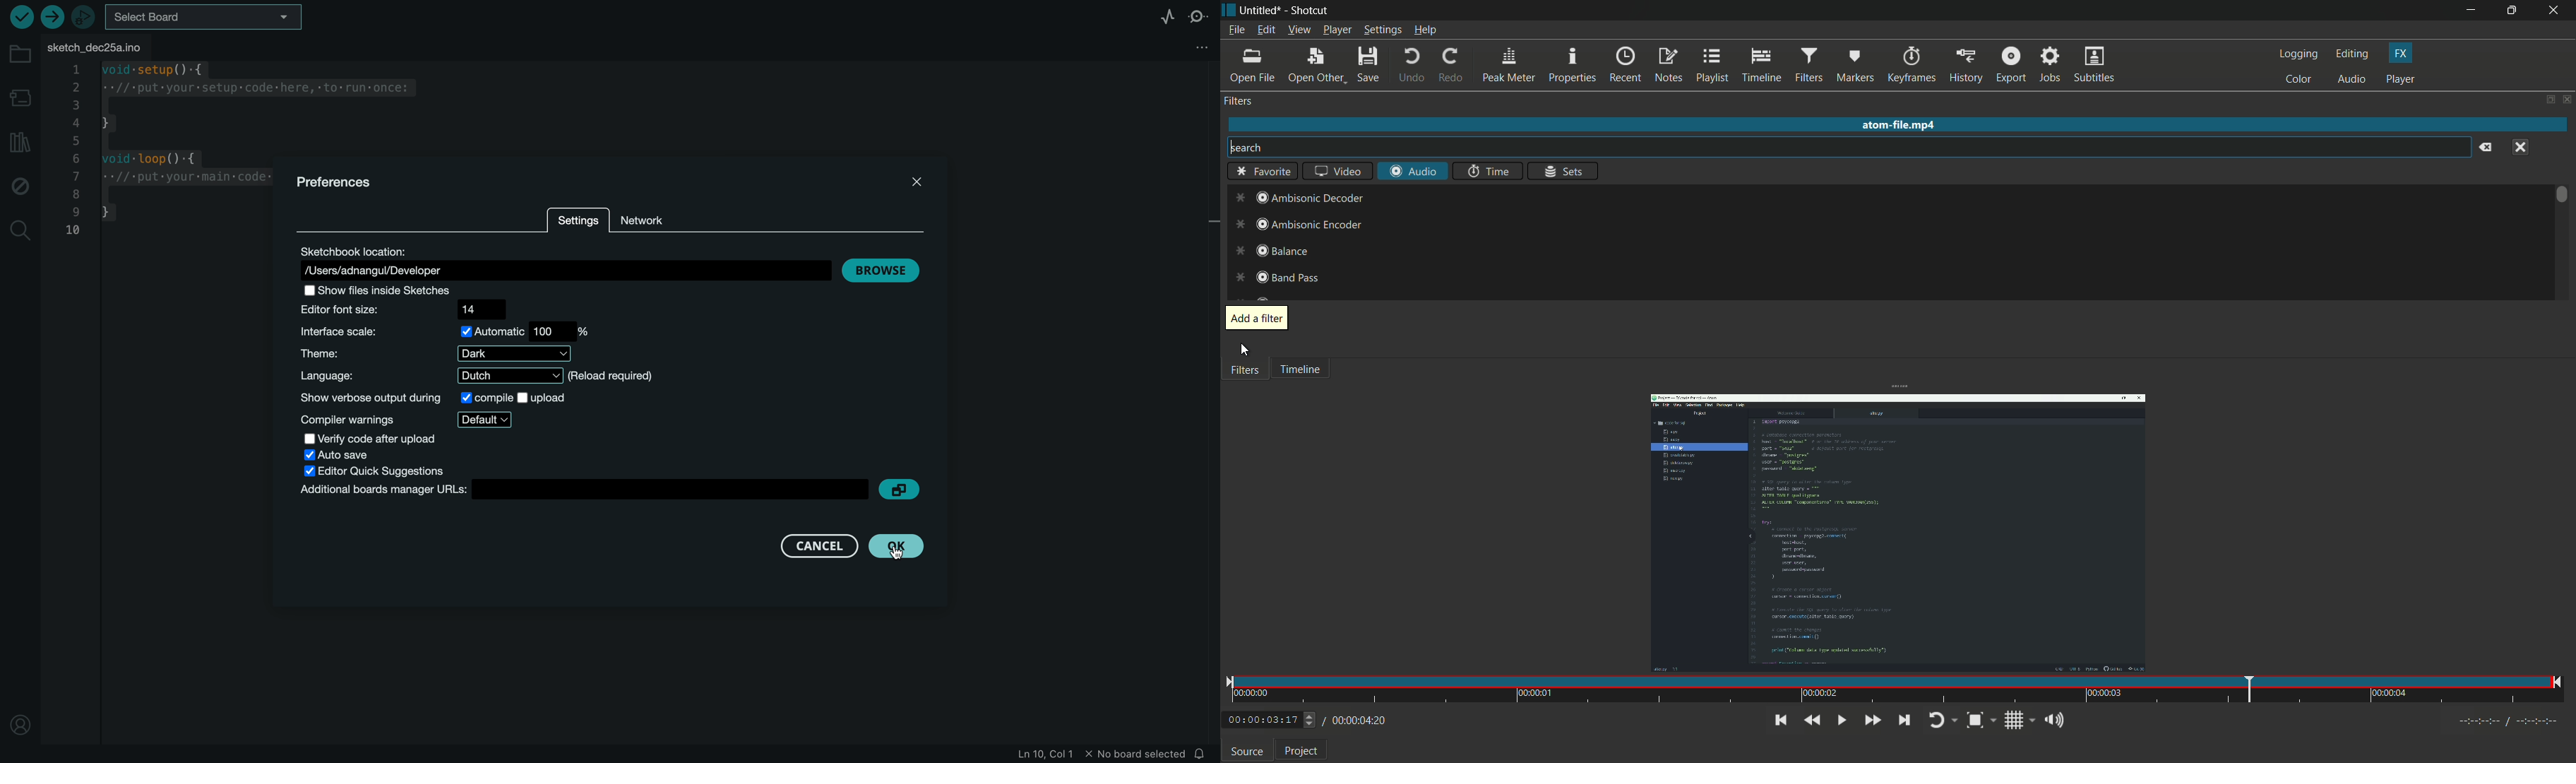 The height and width of the screenshot is (784, 2576). Describe the element at coordinates (1668, 66) in the screenshot. I see `notes` at that location.